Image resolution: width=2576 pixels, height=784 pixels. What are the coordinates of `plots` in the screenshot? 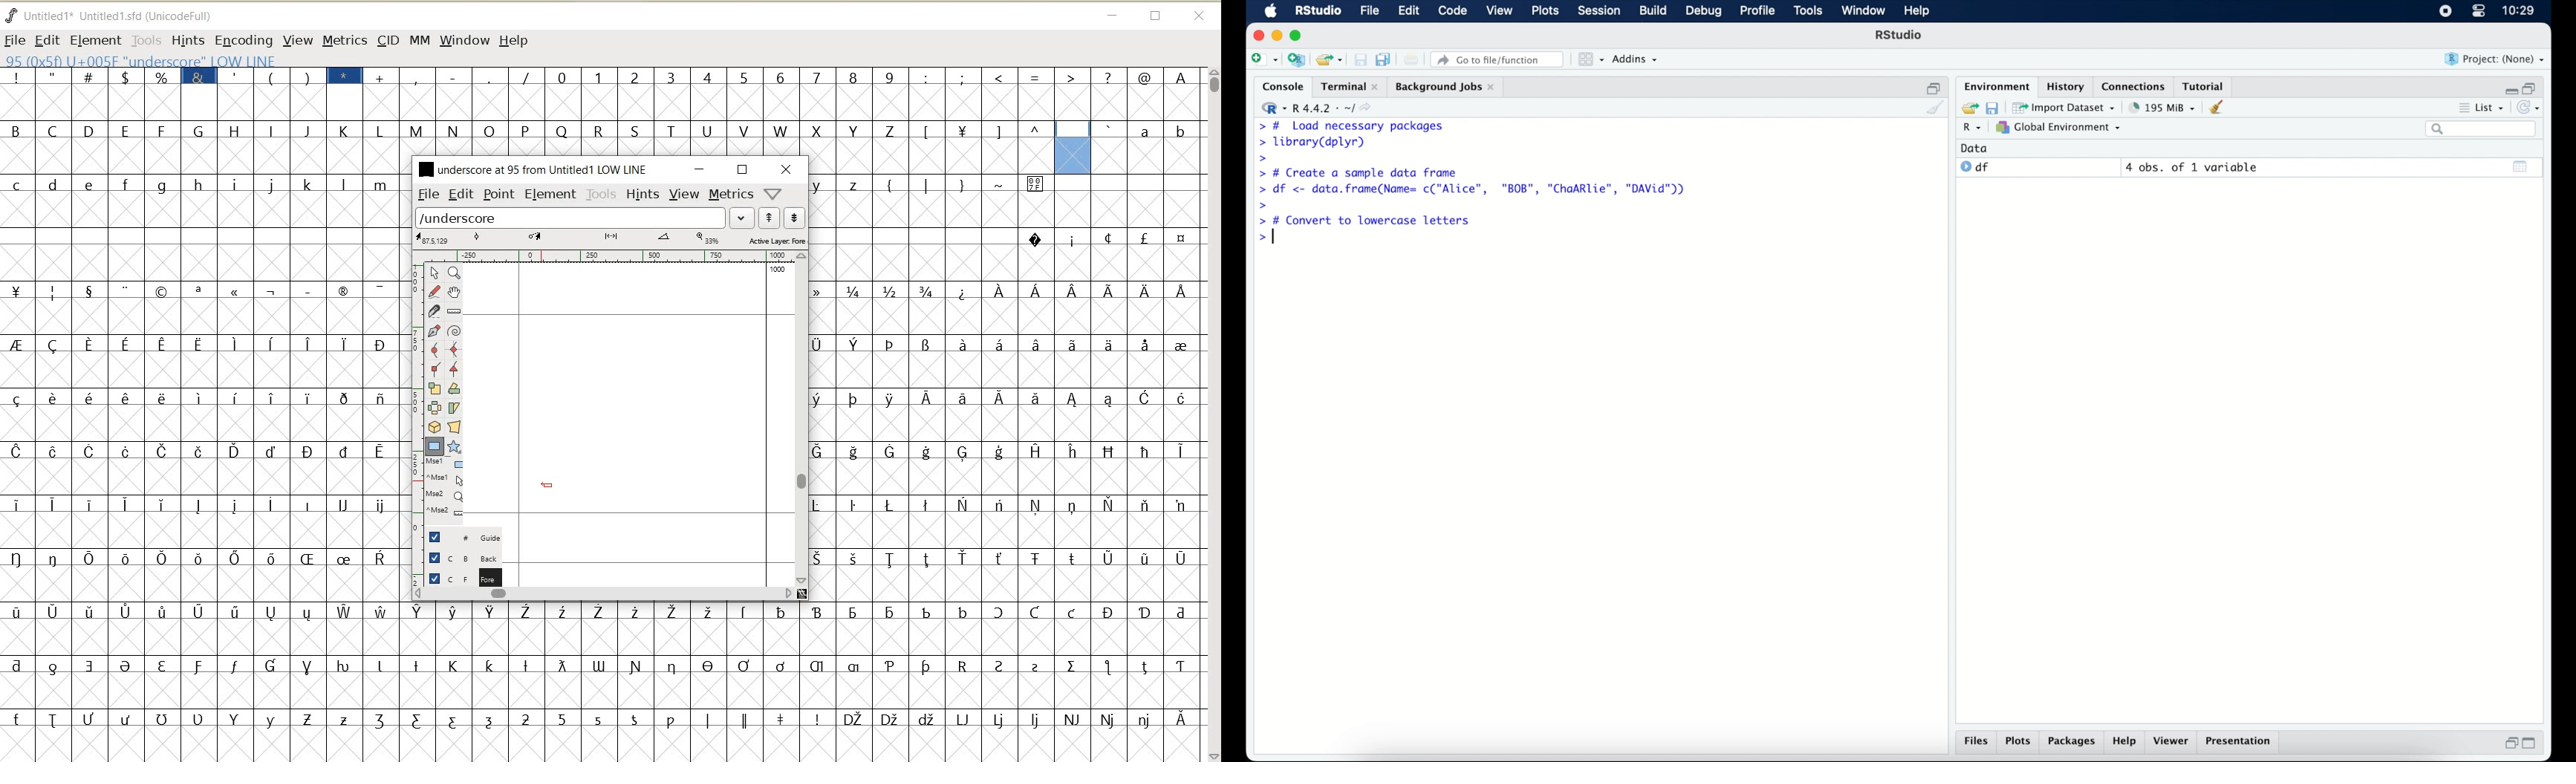 It's located at (2020, 742).